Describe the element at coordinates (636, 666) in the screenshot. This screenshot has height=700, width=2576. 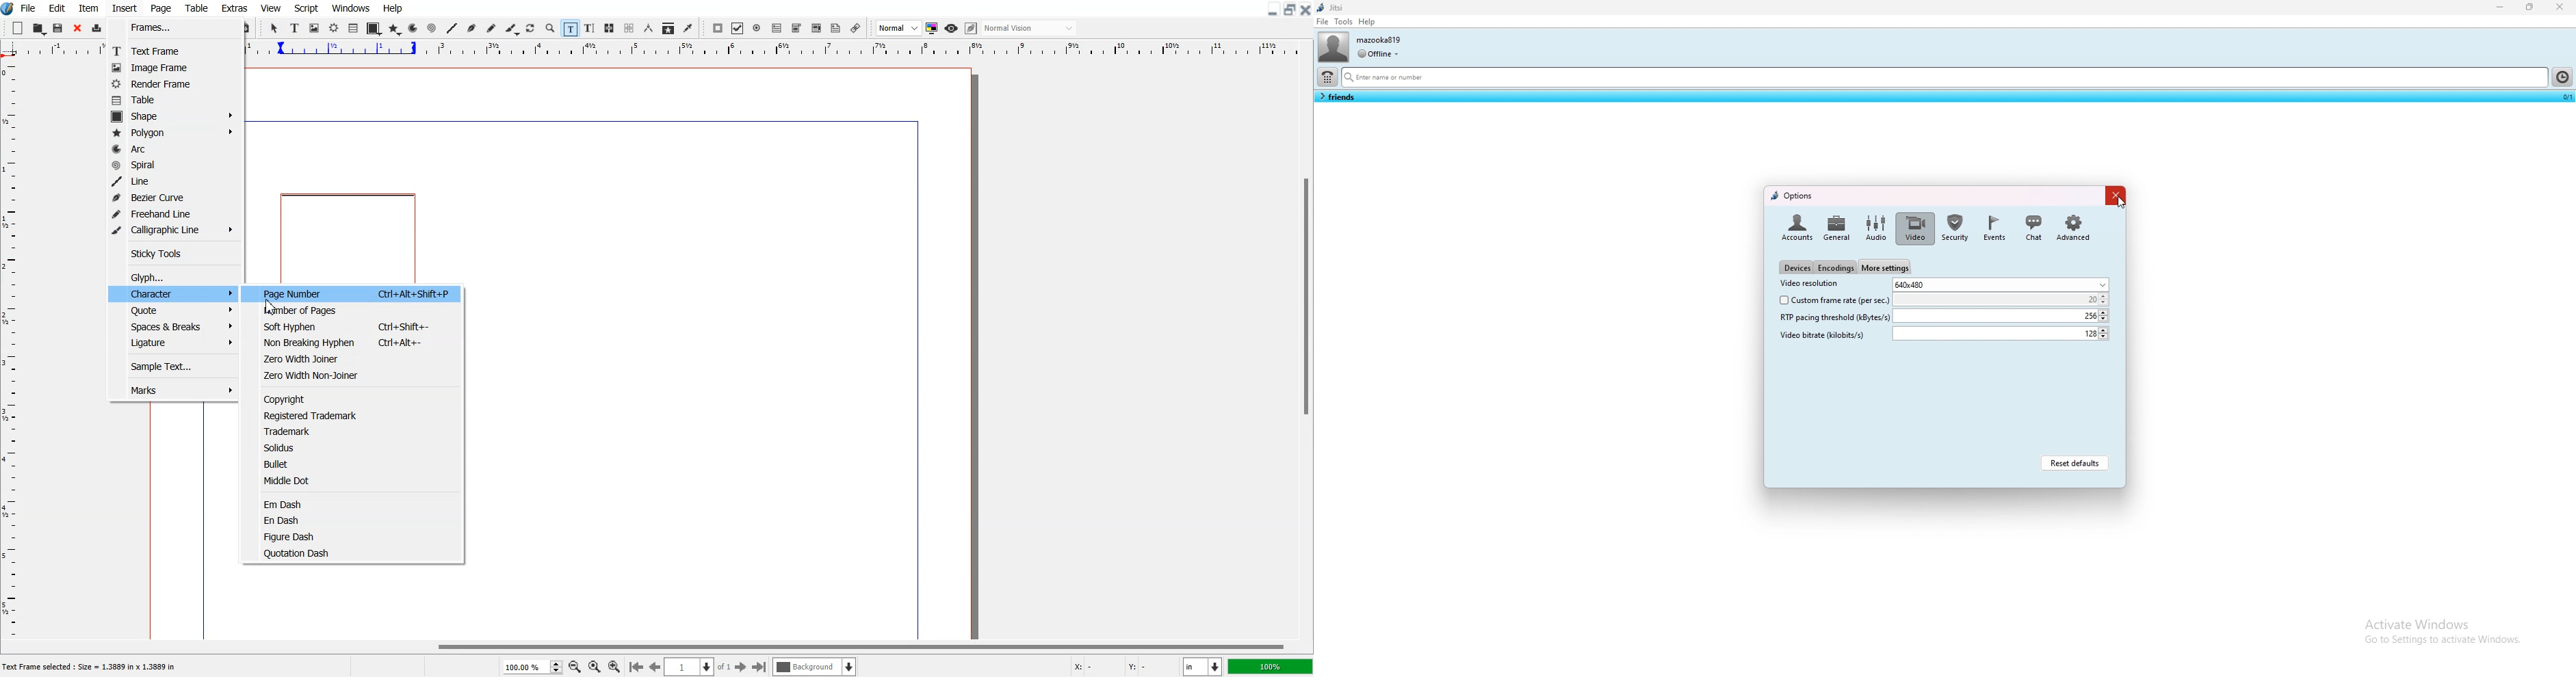
I see `Go to First Page` at that location.